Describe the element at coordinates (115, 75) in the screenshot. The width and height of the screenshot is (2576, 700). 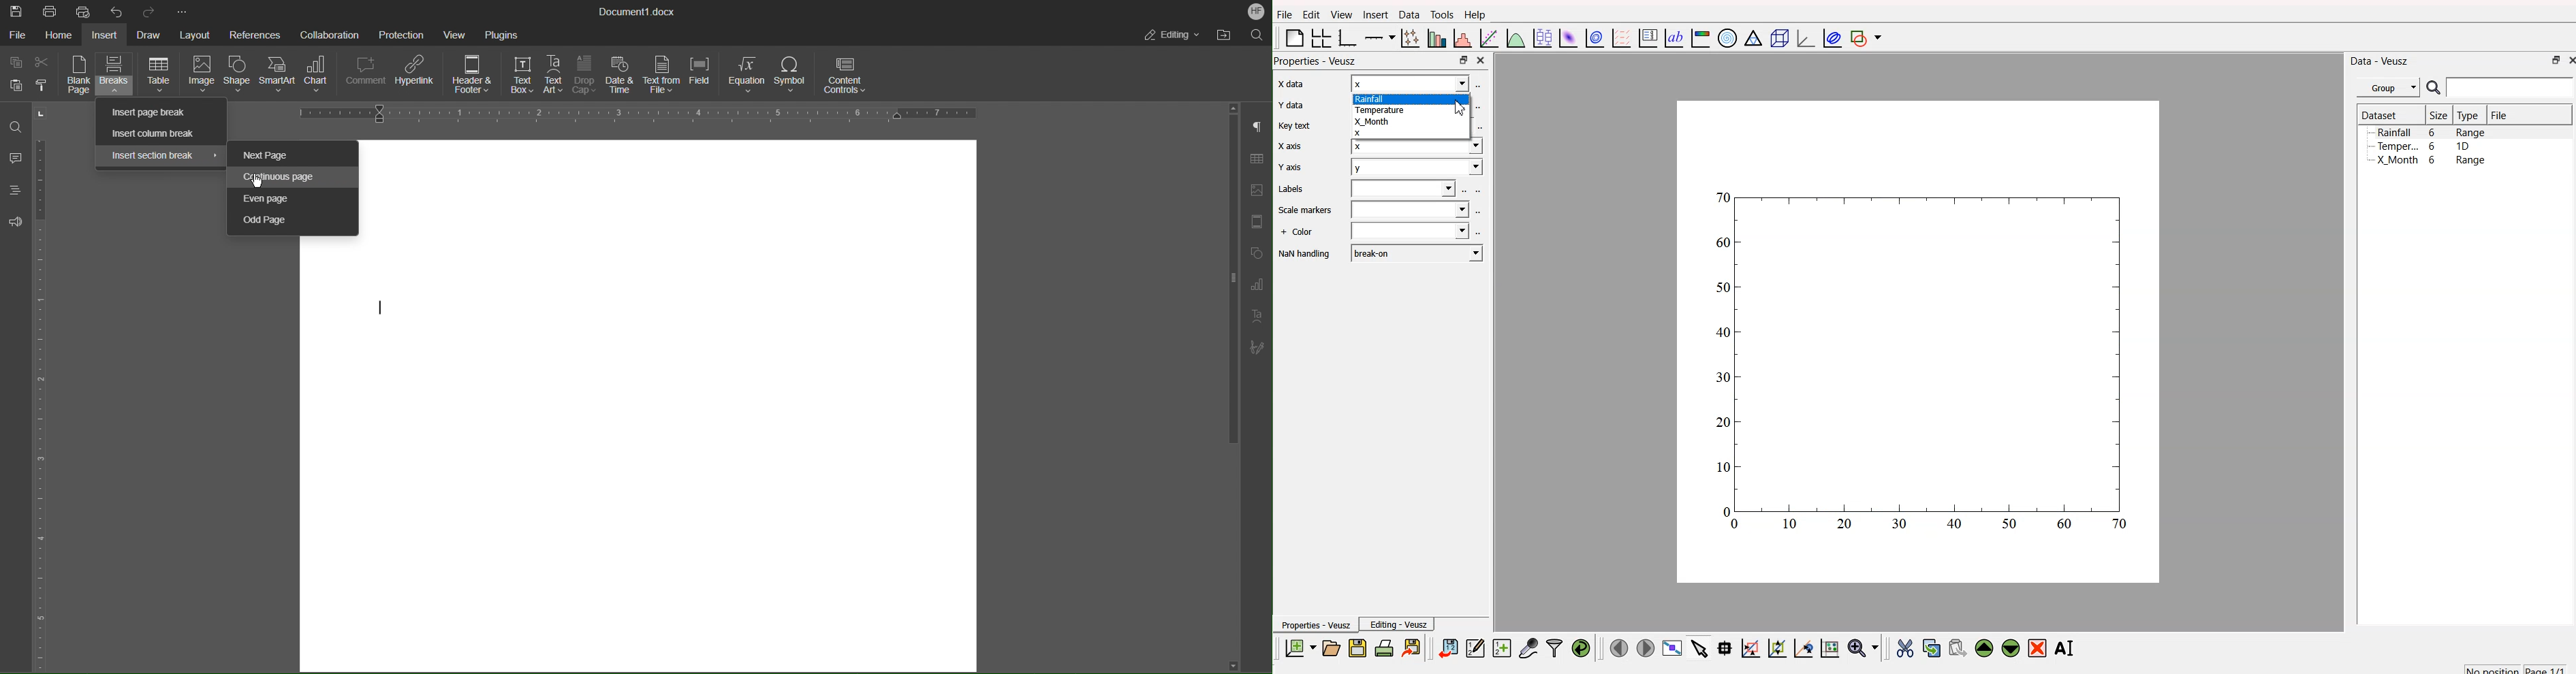
I see `Breaks` at that location.